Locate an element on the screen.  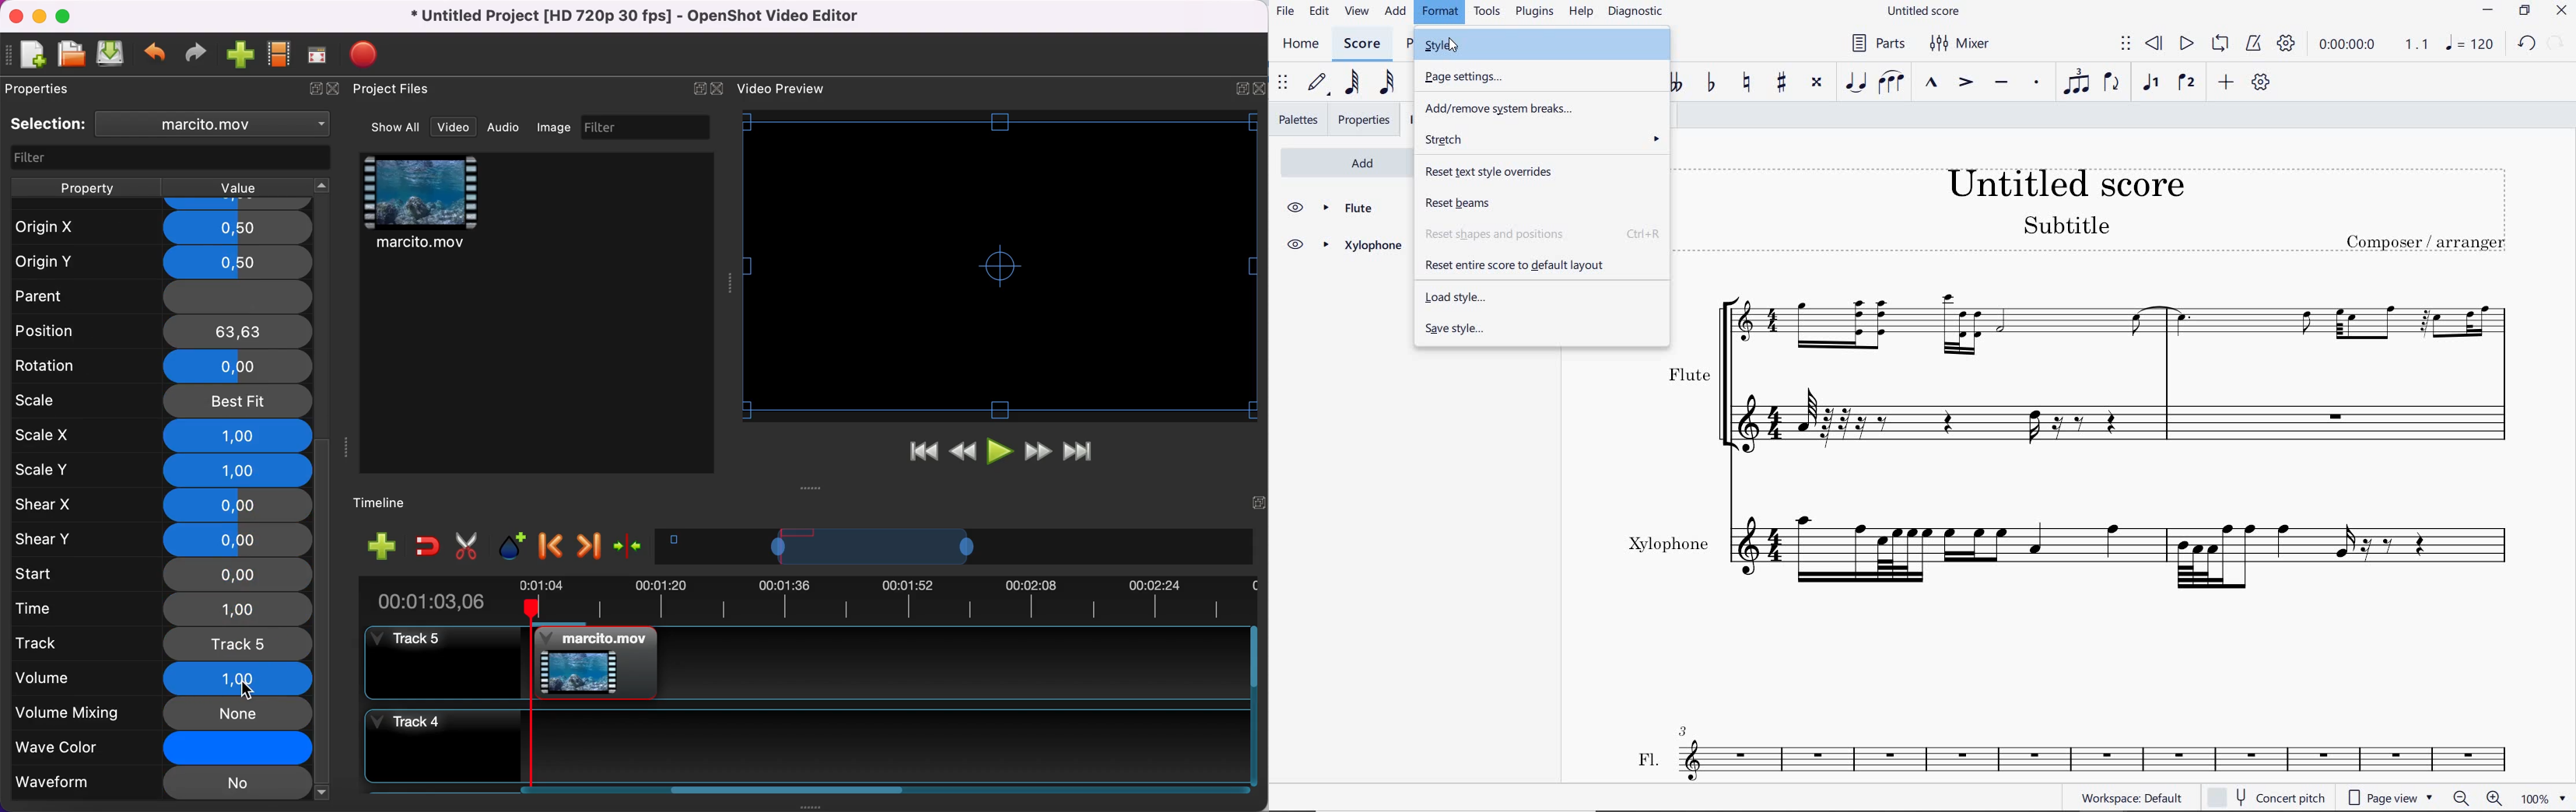
UNDO is located at coordinates (2525, 44).